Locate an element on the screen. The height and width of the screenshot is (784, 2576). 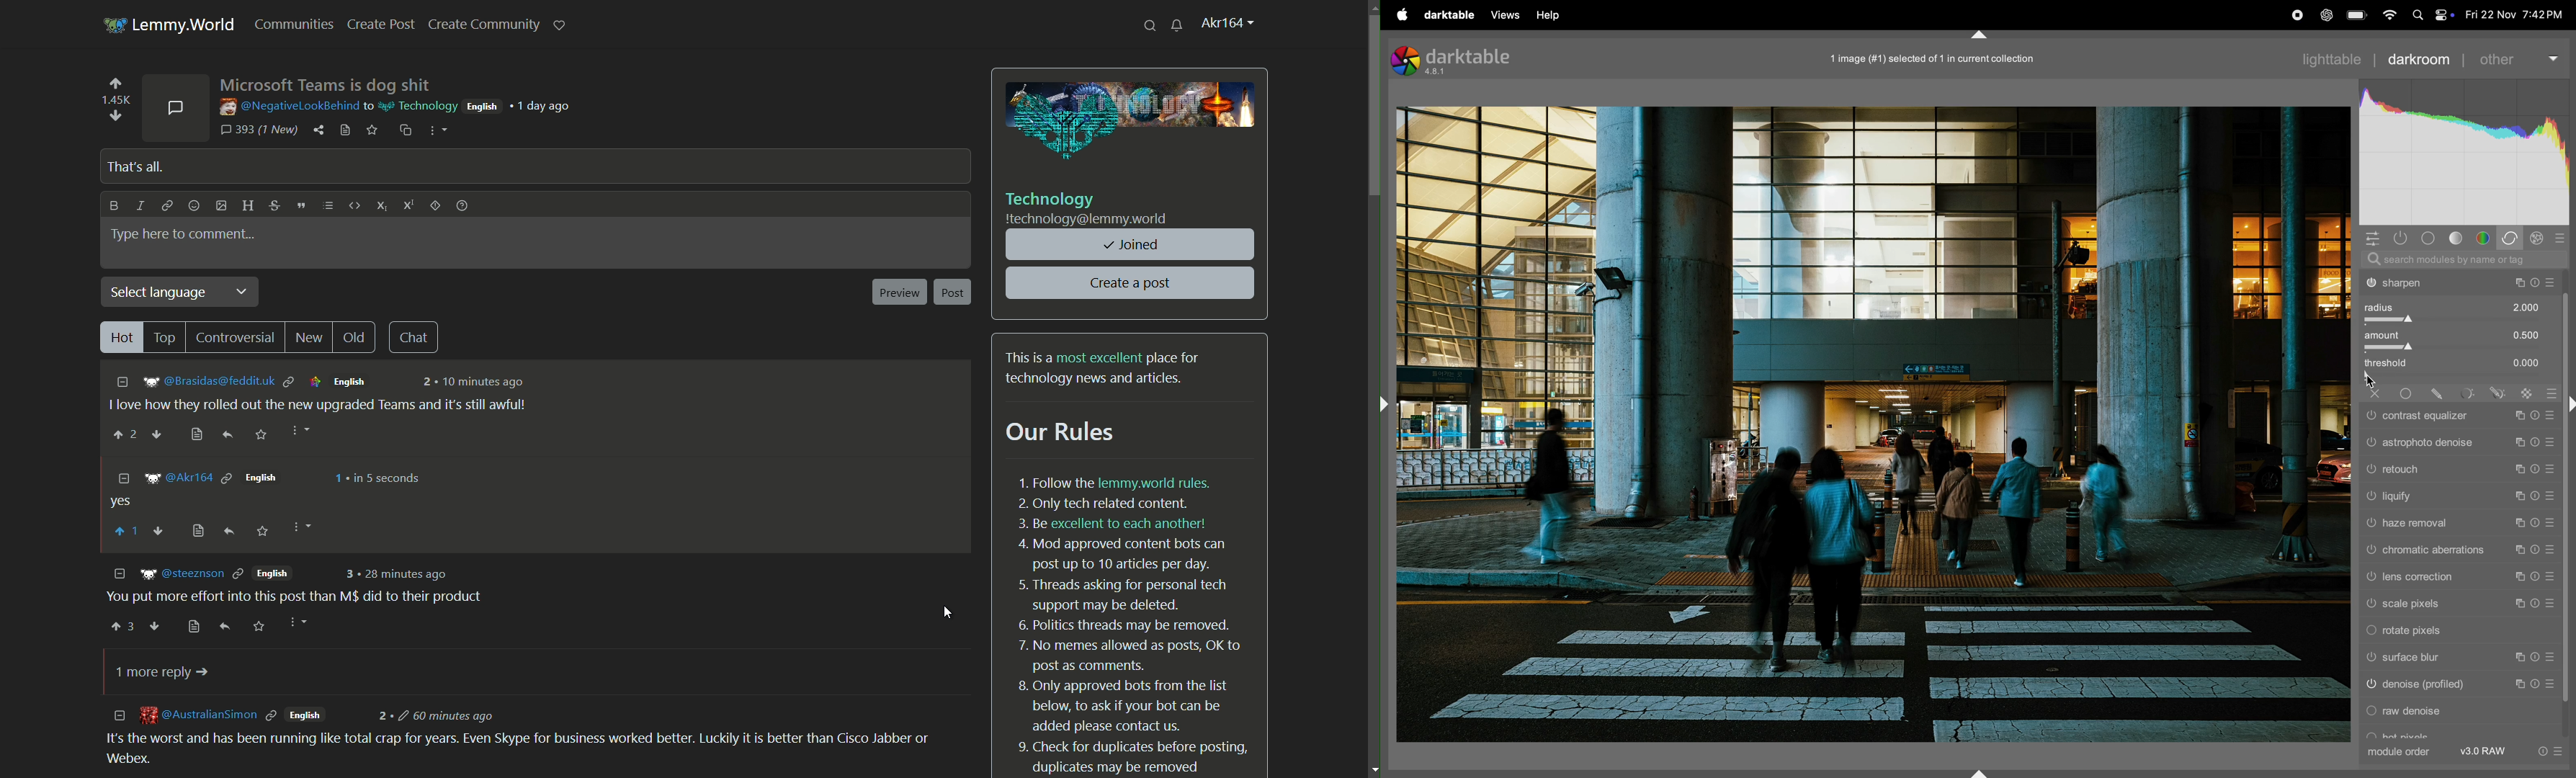
lens correction is located at coordinates (2458, 577).